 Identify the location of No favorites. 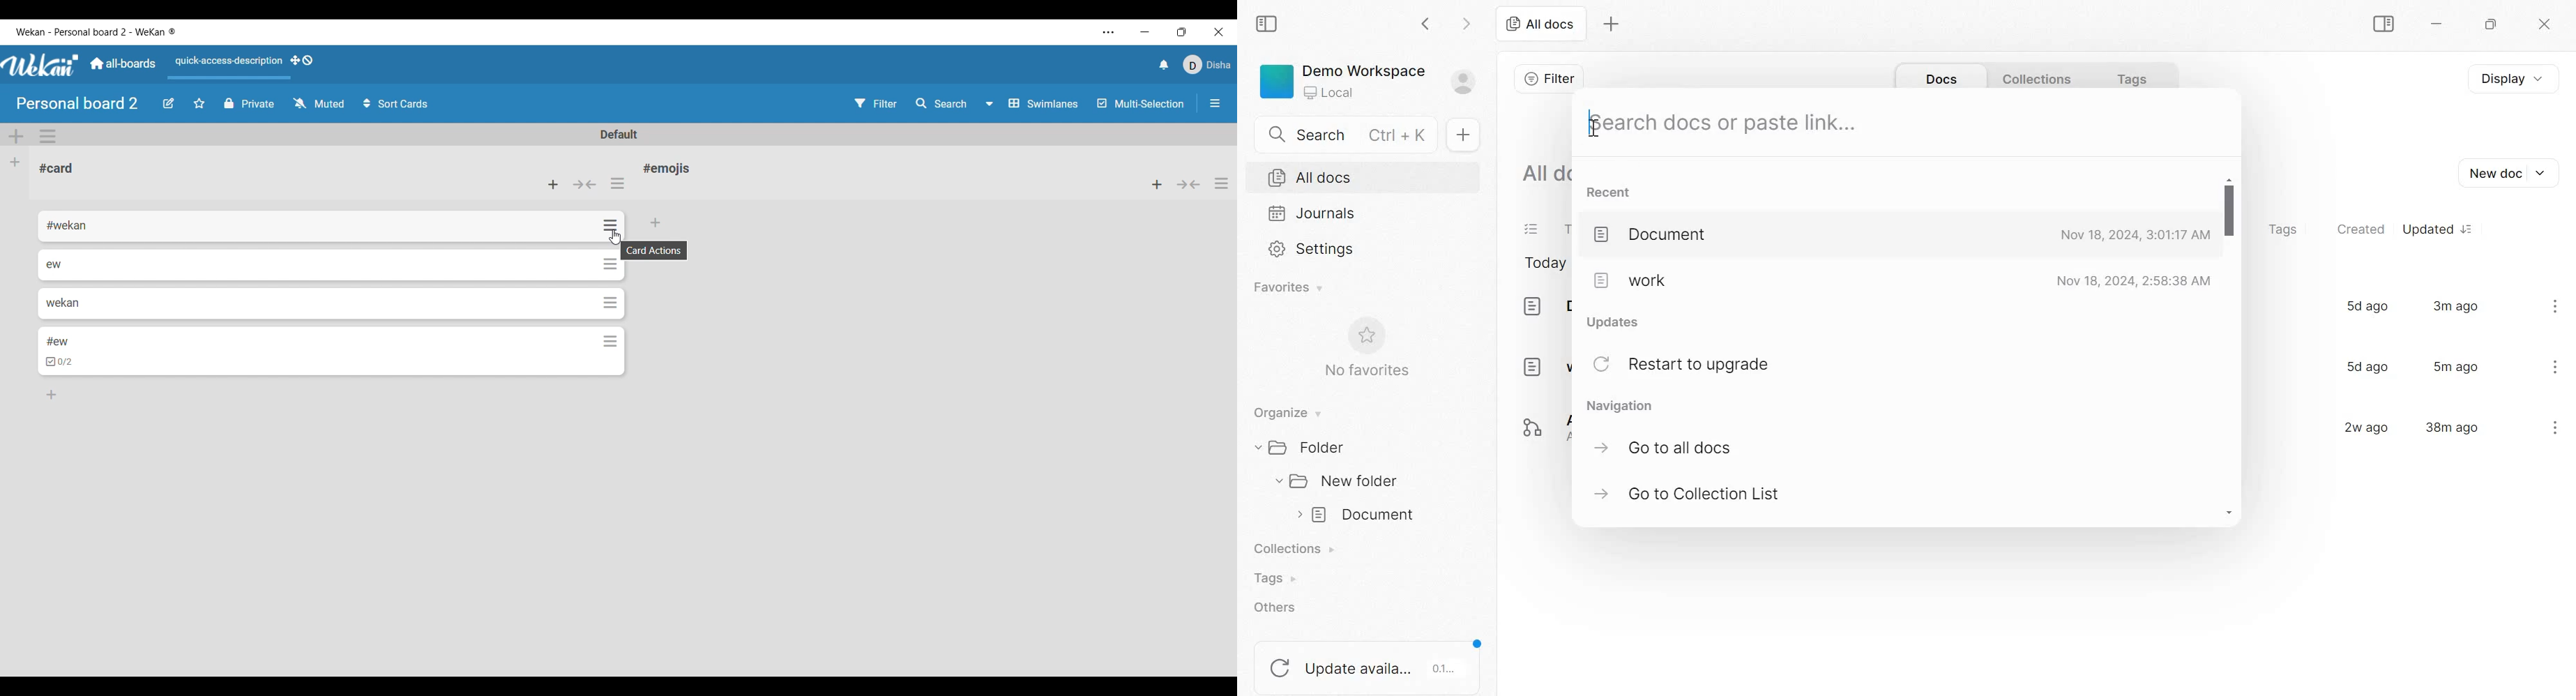
(1365, 347).